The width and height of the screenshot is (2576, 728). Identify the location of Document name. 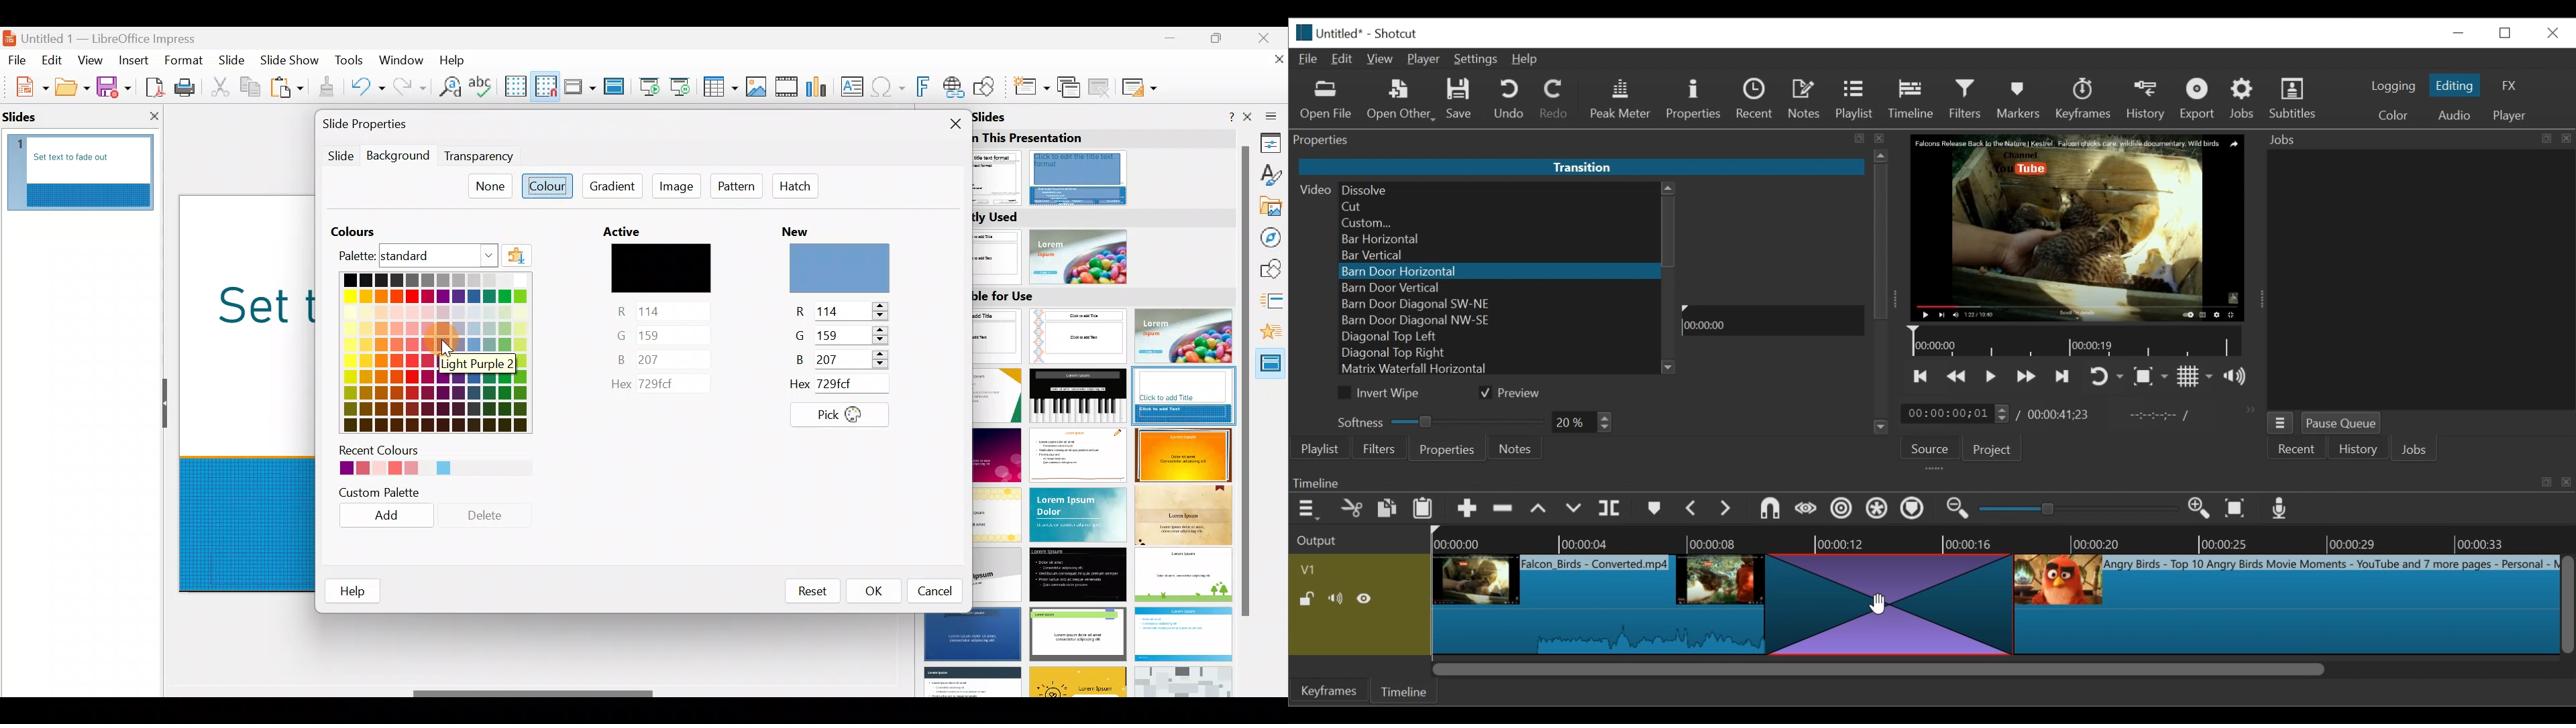
(109, 35).